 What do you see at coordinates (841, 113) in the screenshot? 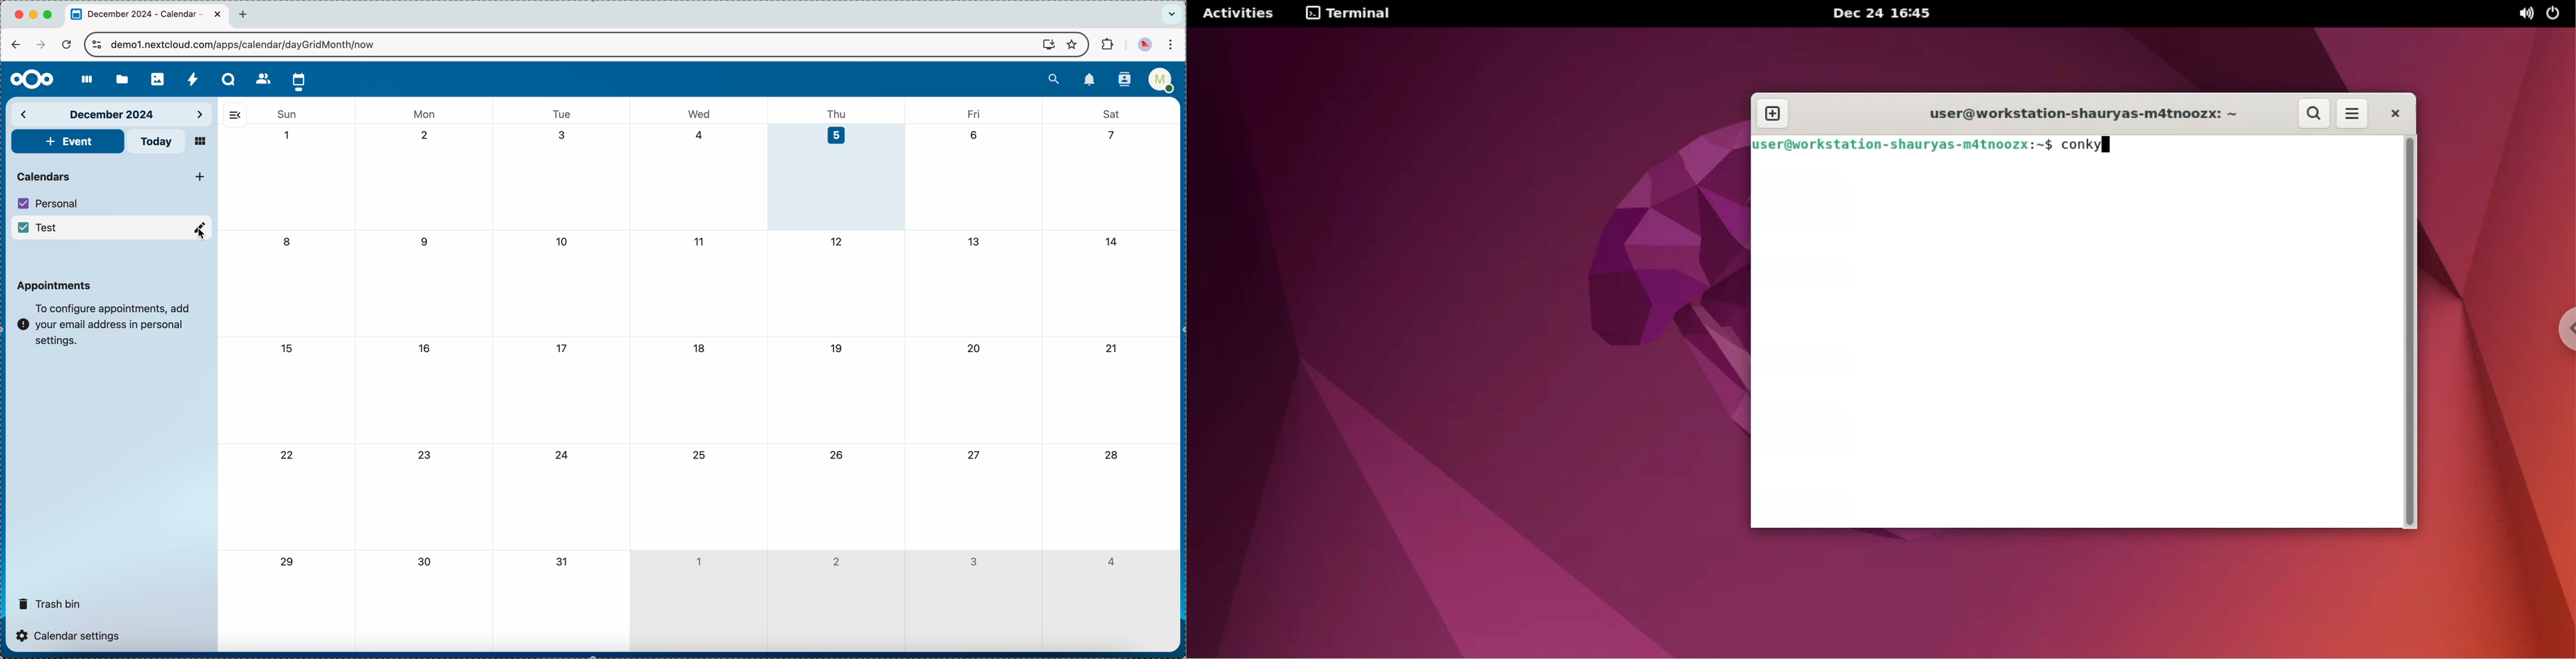
I see `thu` at bounding box center [841, 113].